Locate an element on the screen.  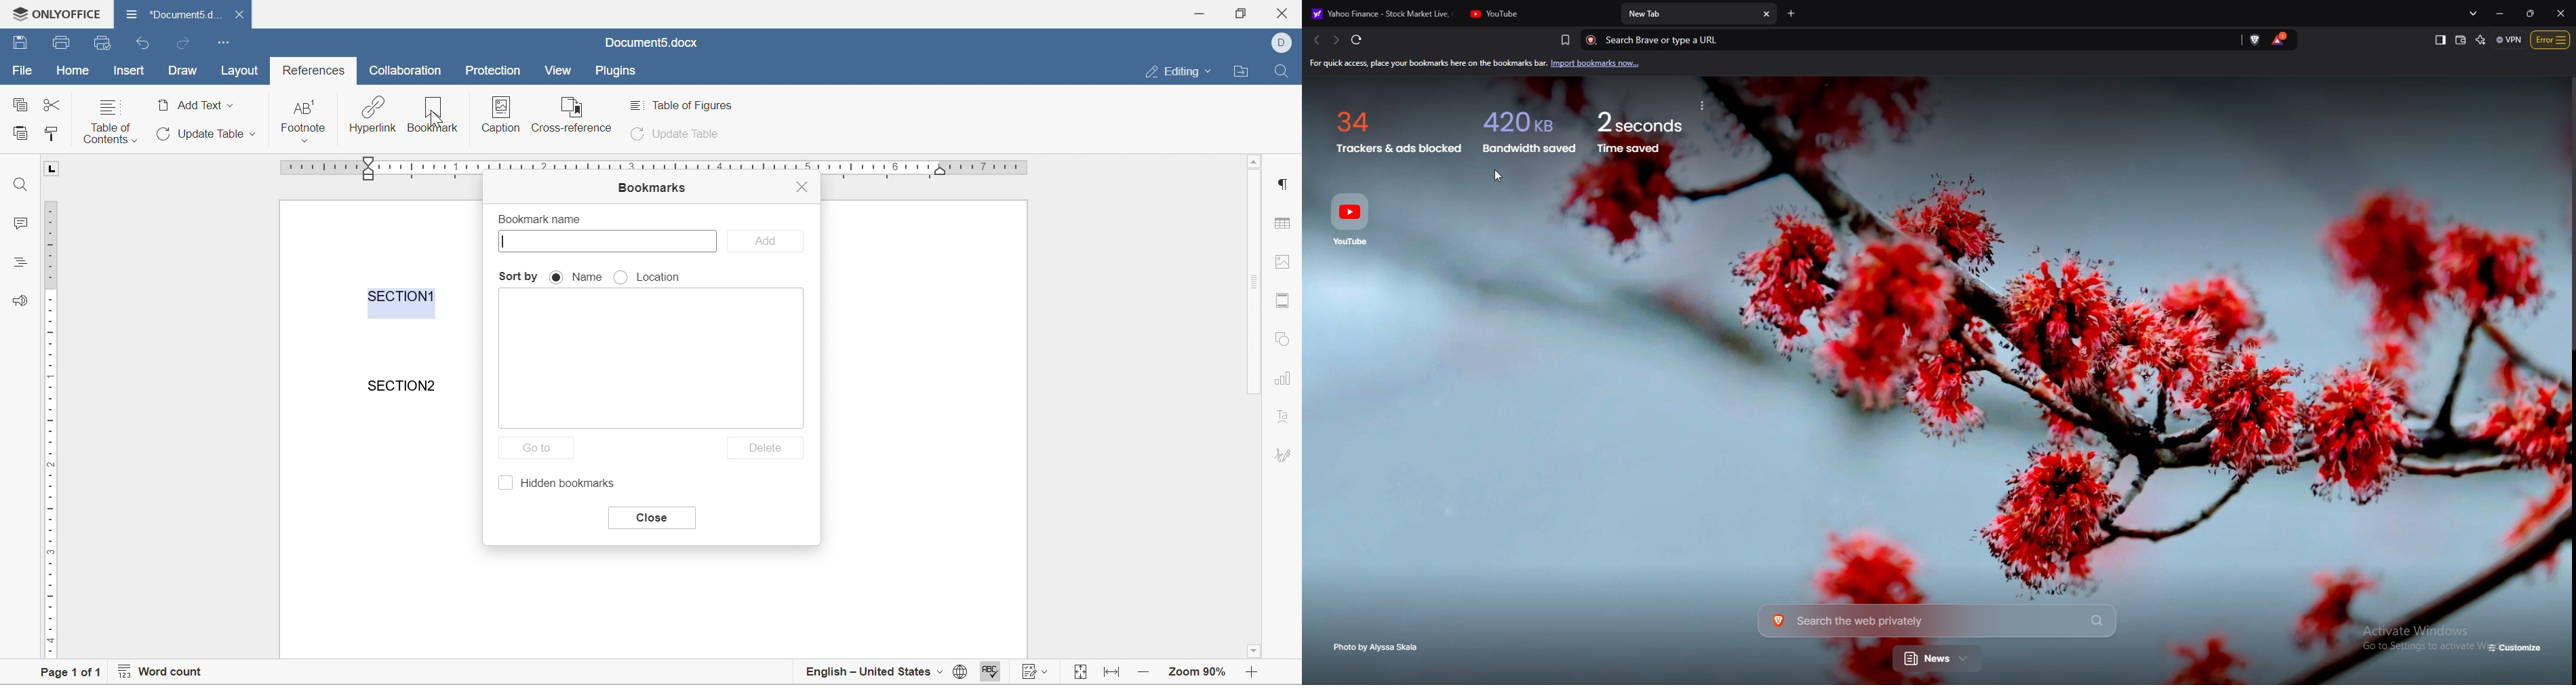
find is located at coordinates (21, 184).